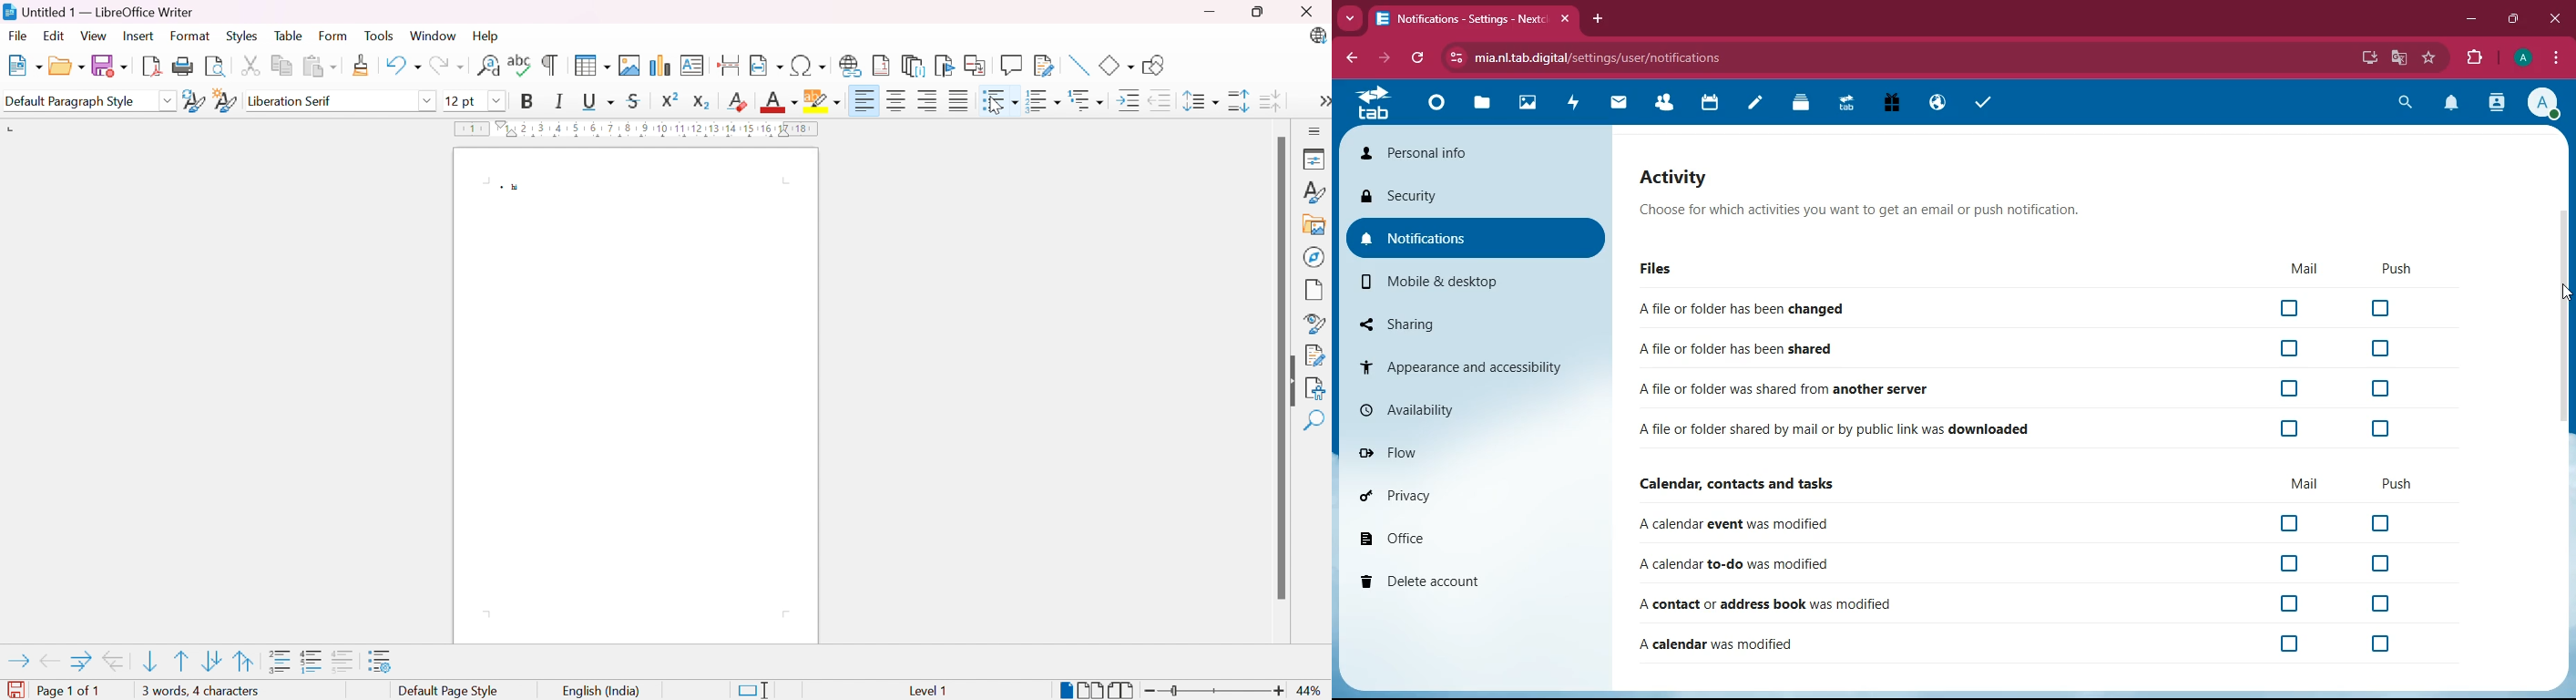 This screenshot has height=700, width=2576. I want to click on Font color, so click(779, 102).